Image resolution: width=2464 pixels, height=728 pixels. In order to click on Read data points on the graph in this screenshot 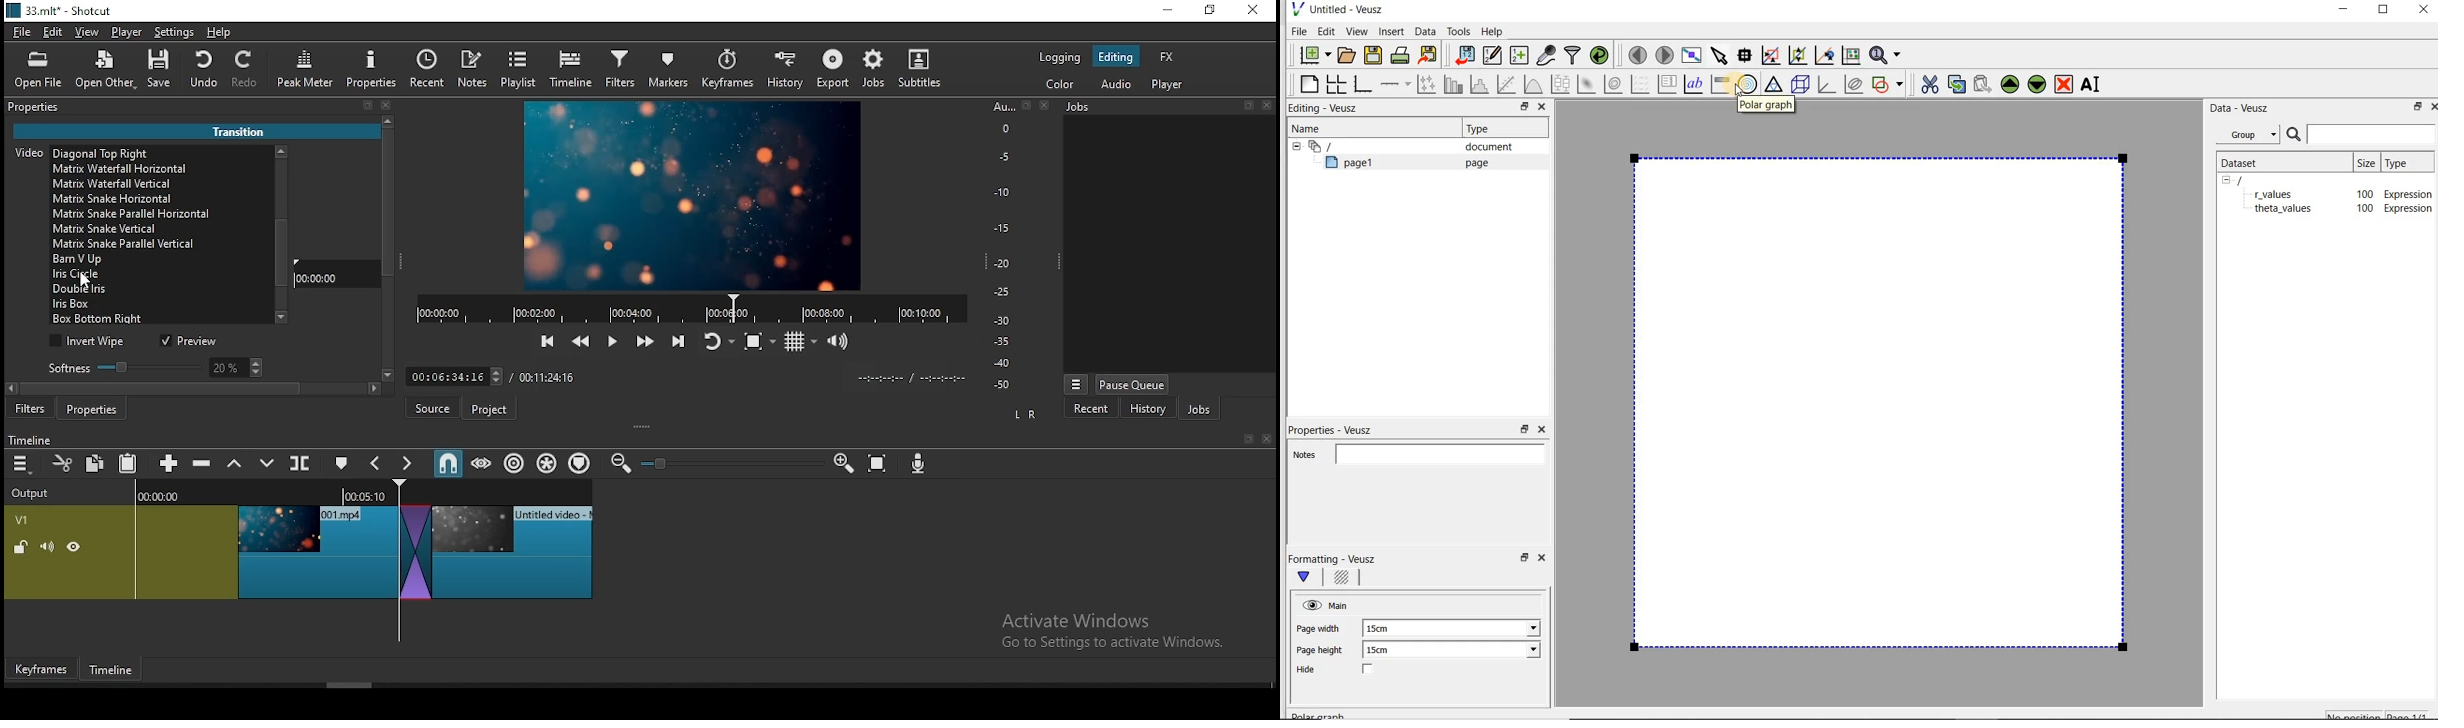, I will do `click(1747, 56)`.